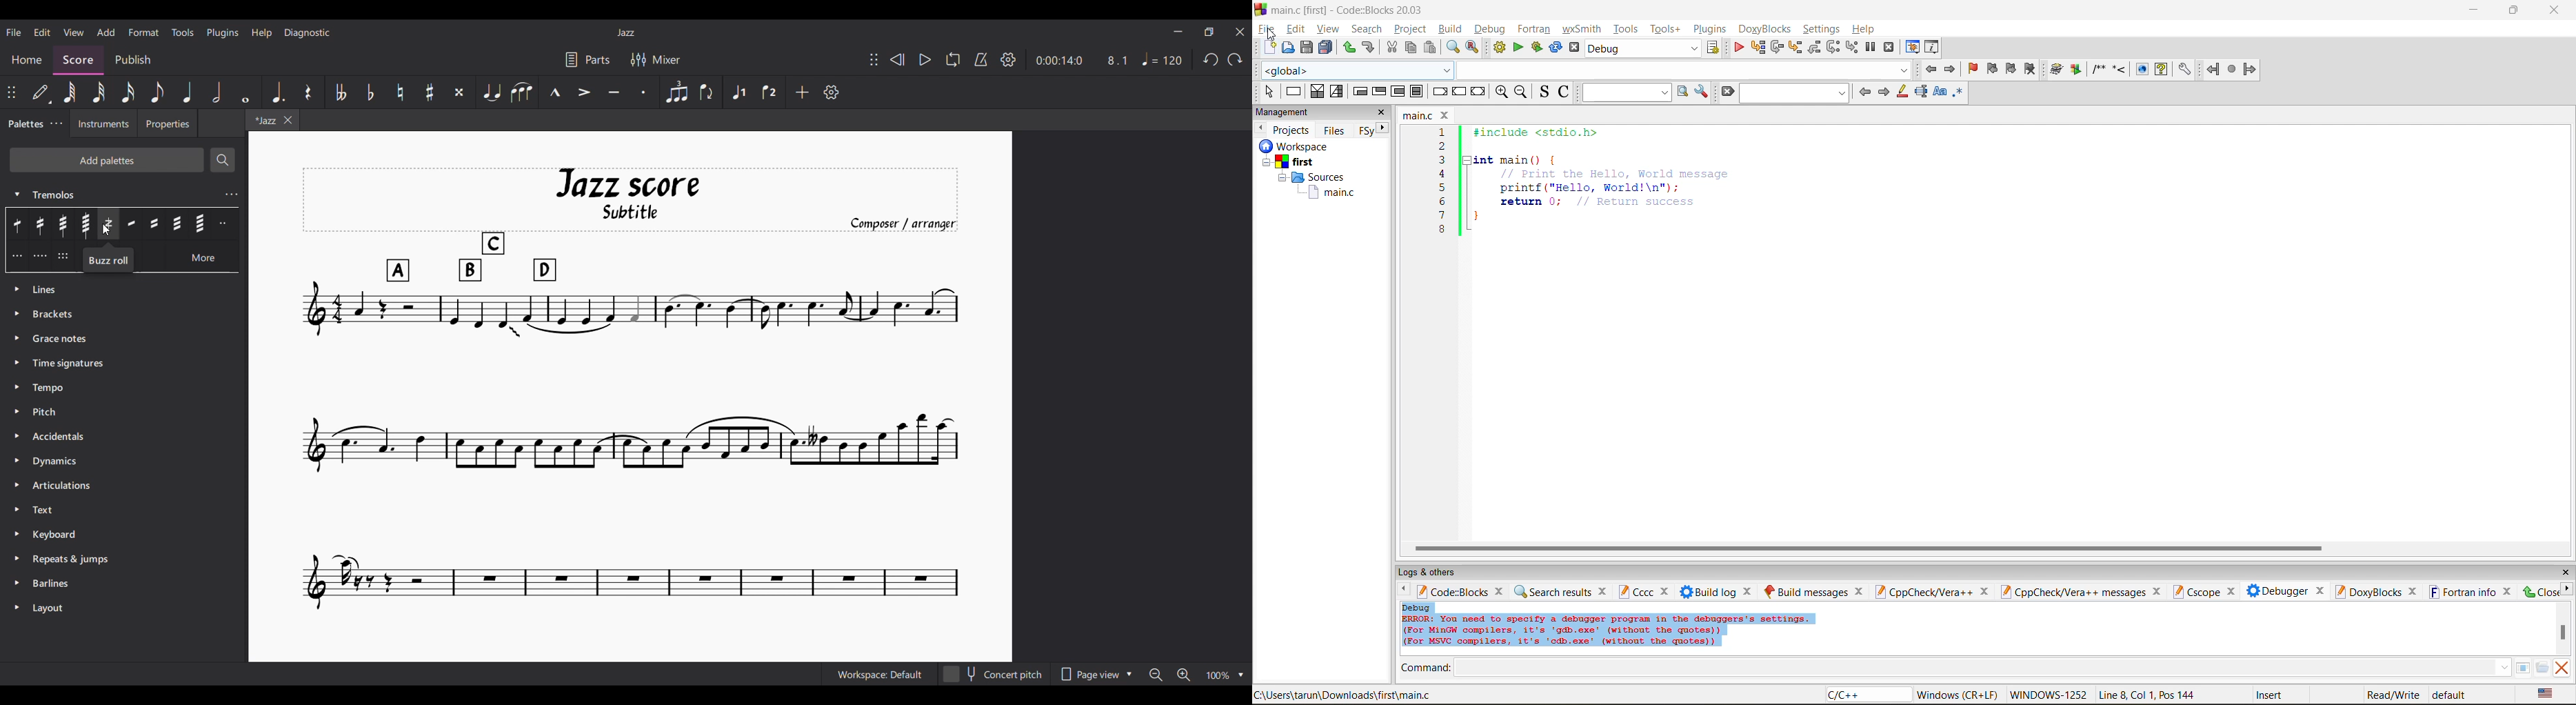 Image resolution: width=2576 pixels, height=728 pixels. What do you see at coordinates (2214, 69) in the screenshot?
I see `back` at bounding box center [2214, 69].